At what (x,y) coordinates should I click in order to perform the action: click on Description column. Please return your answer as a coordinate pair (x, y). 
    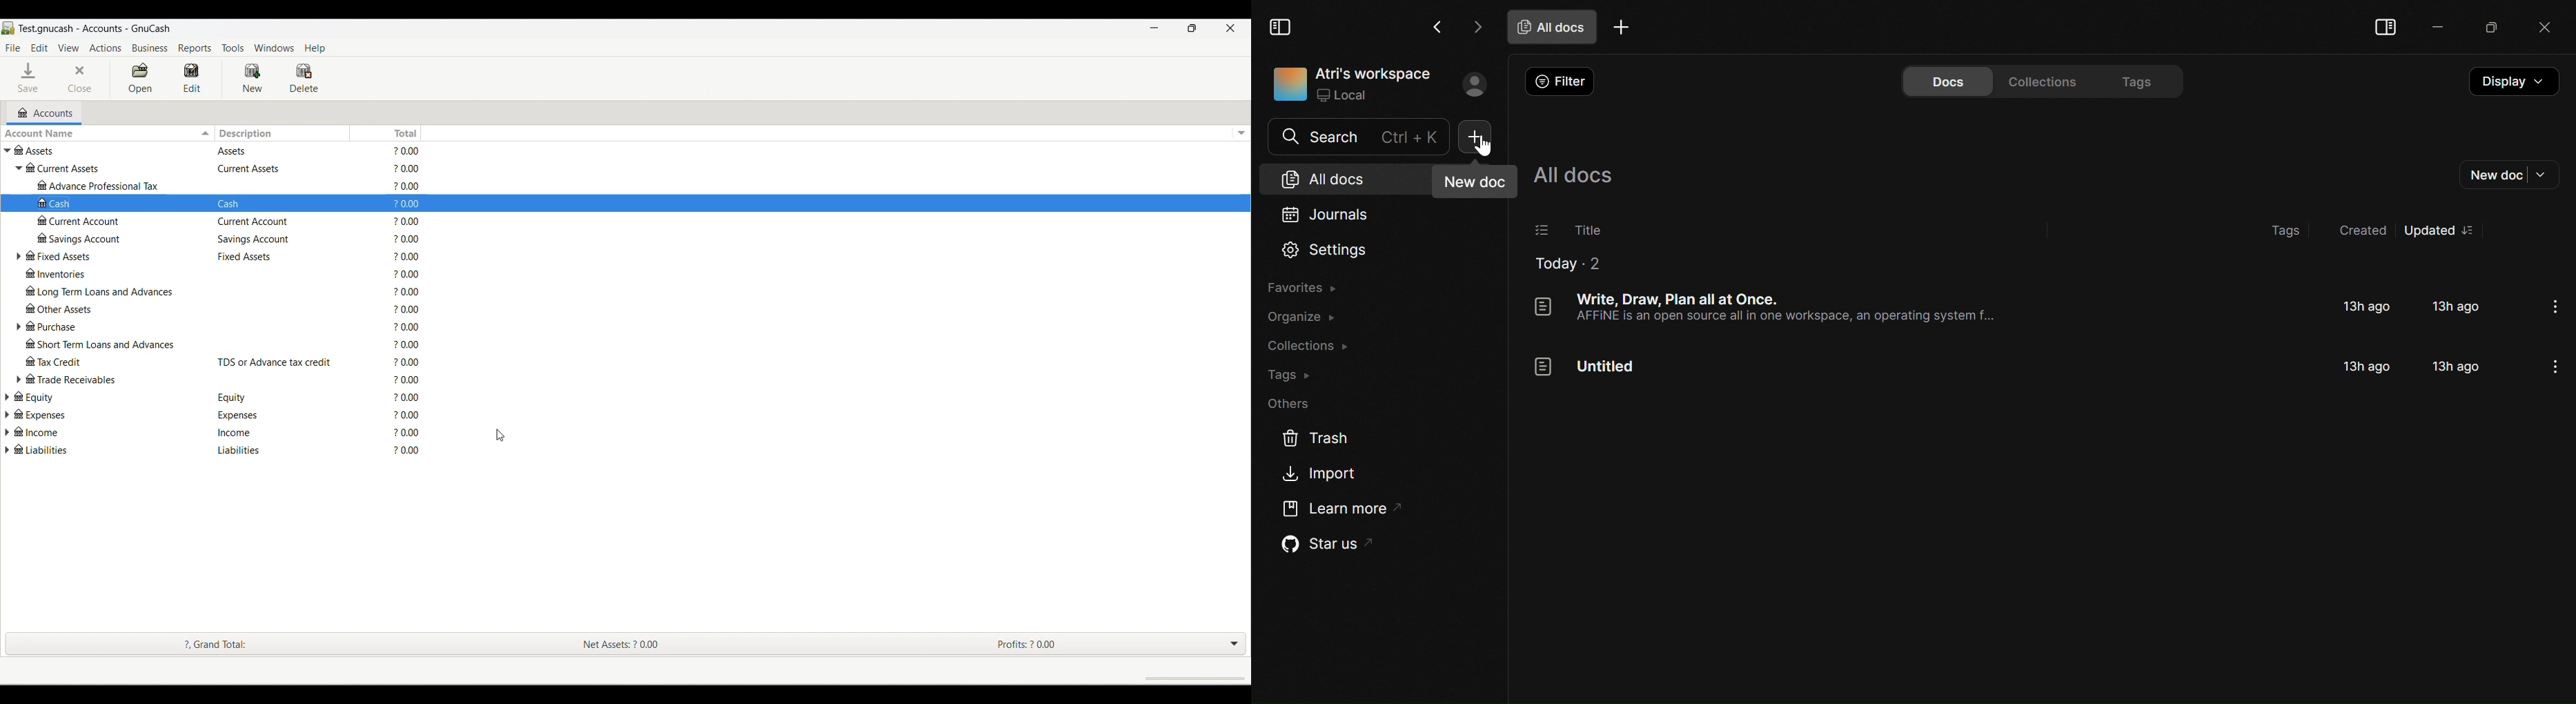
    Looking at the image, I should click on (280, 133).